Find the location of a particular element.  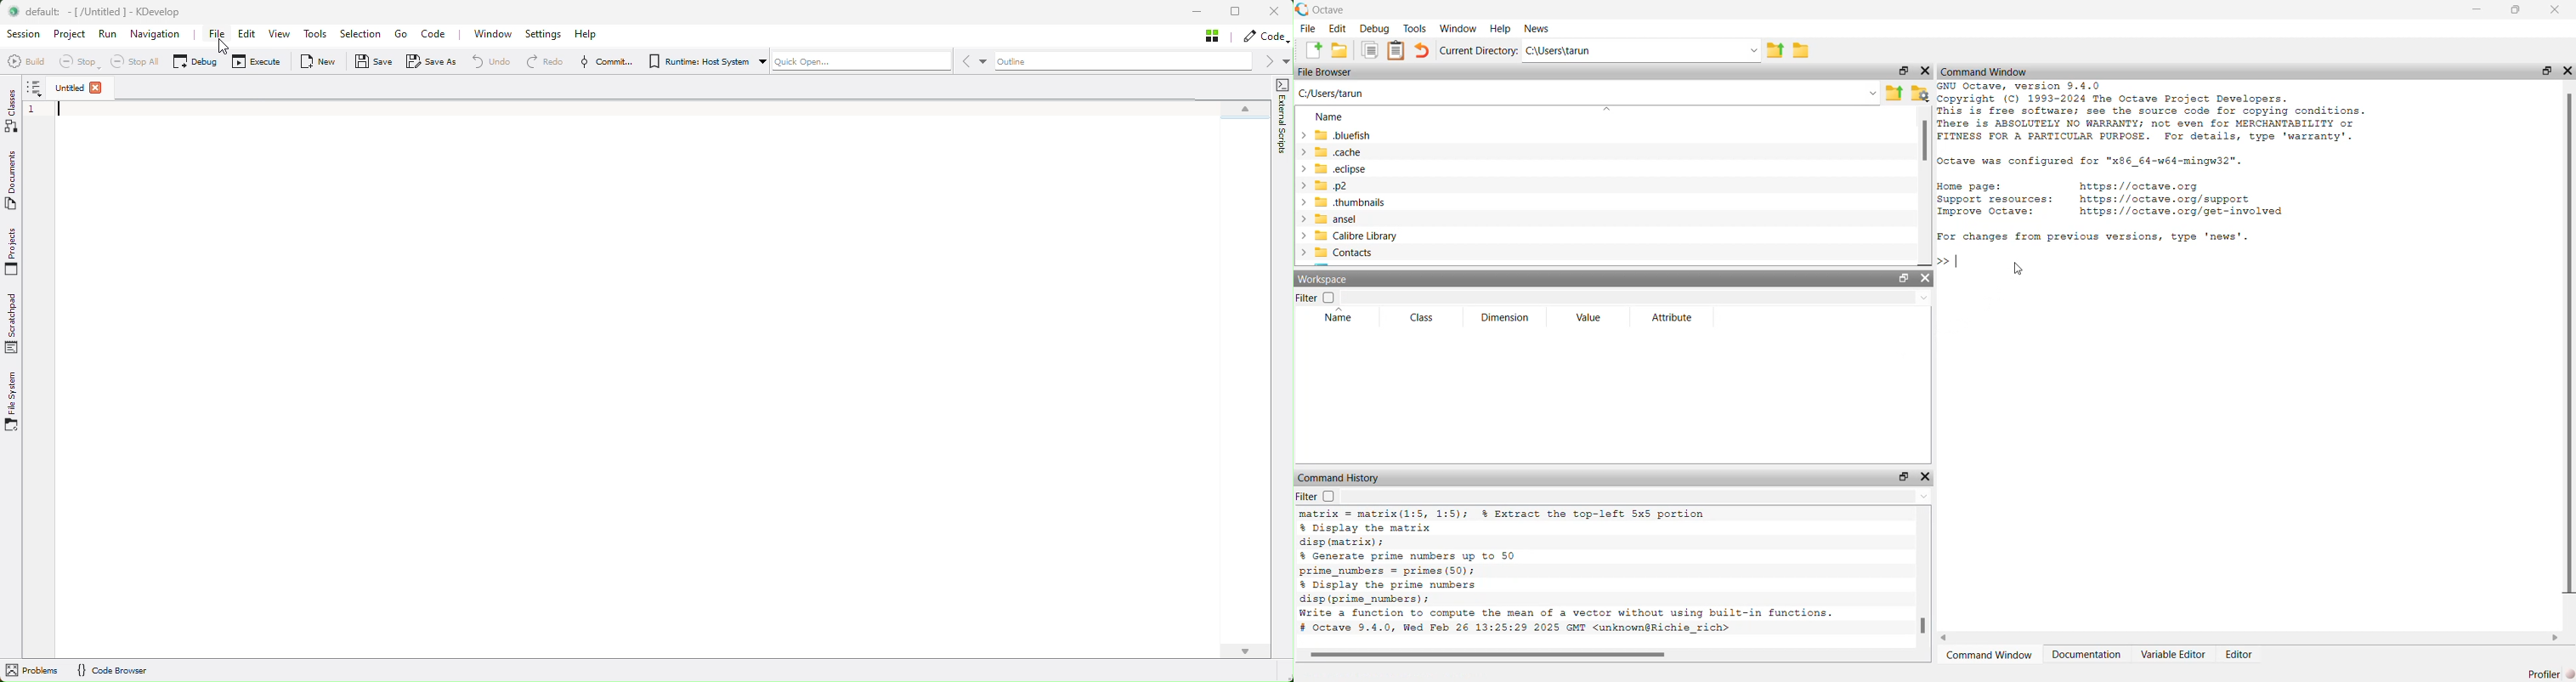

‘Command Window is located at coordinates (1989, 656).